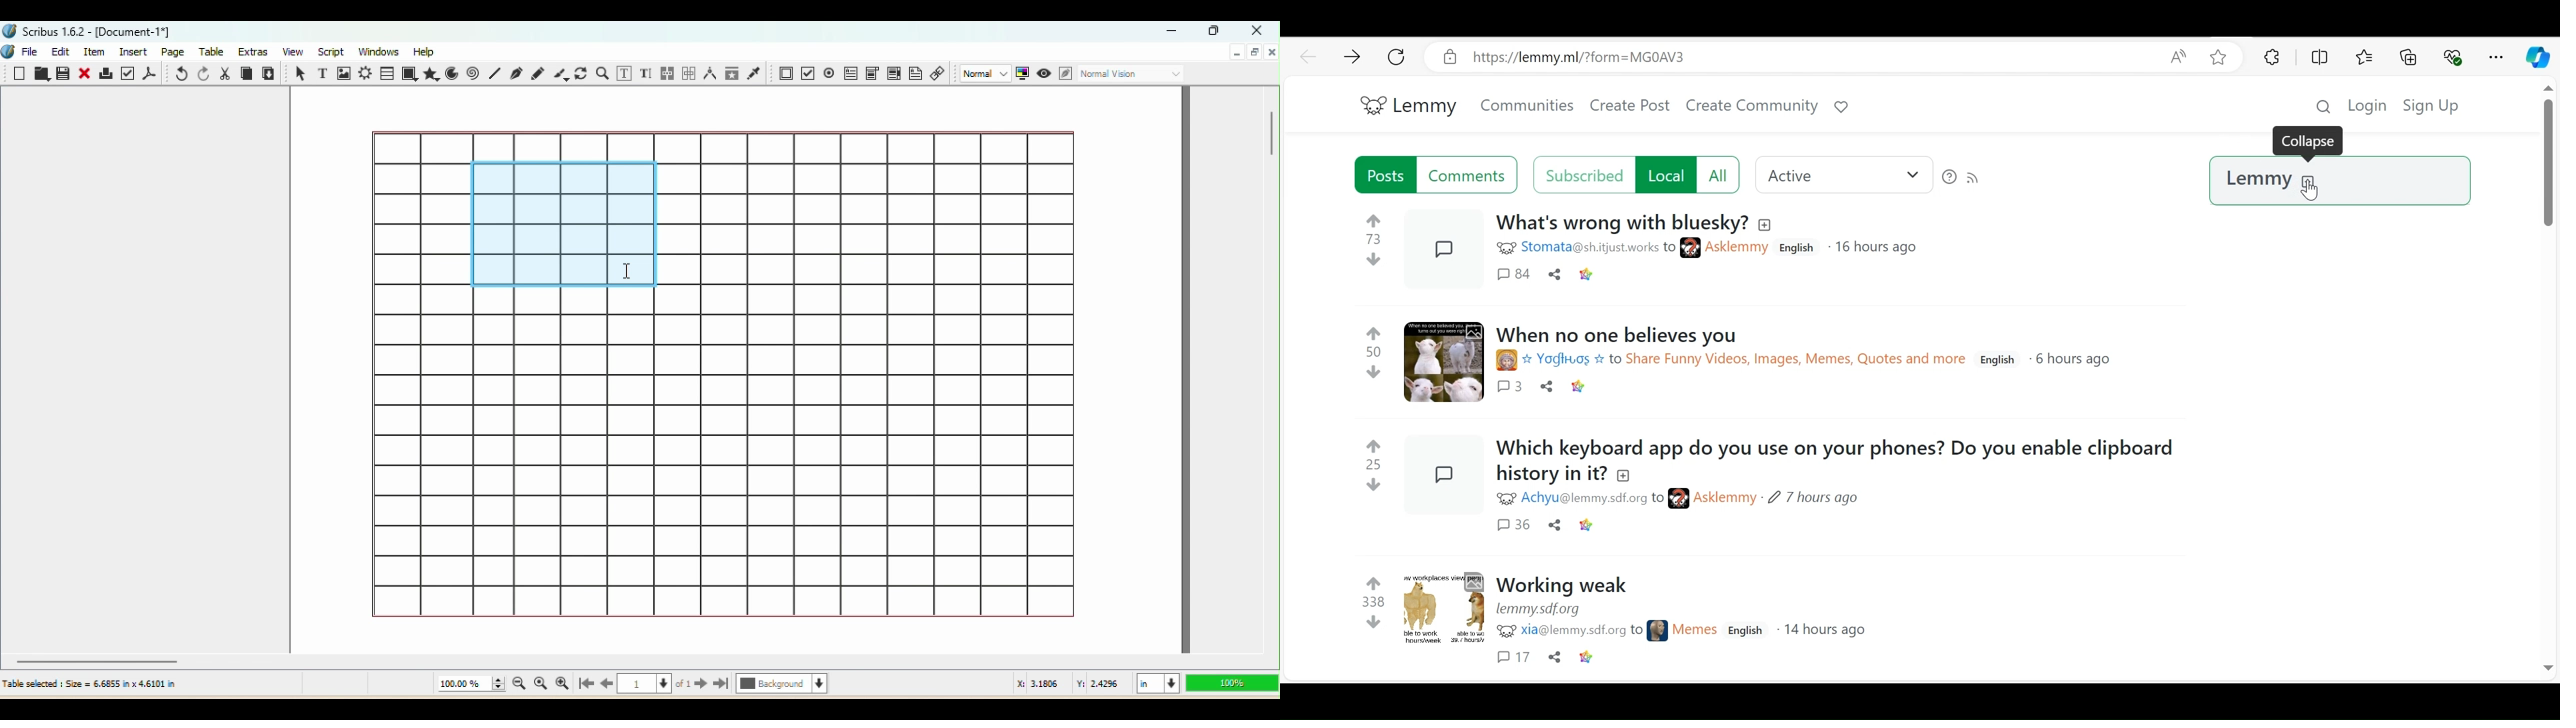  I want to click on Link text frames, so click(666, 72).